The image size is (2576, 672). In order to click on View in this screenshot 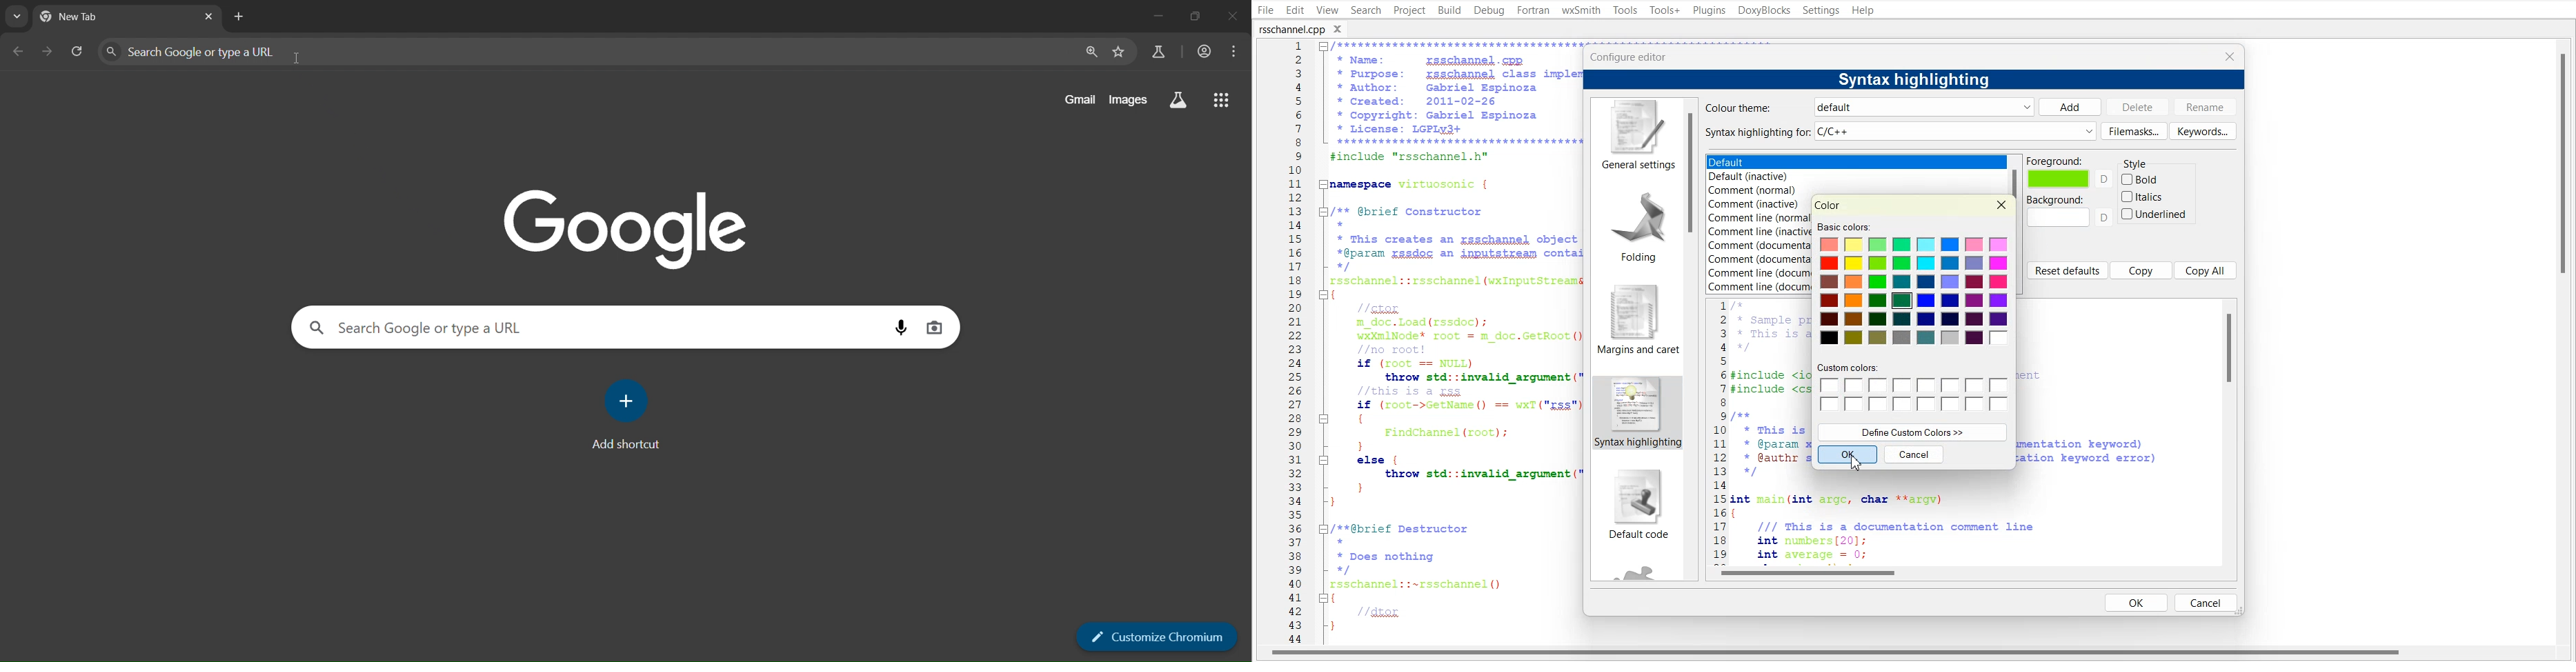, I will do `click(1327, 10)`.